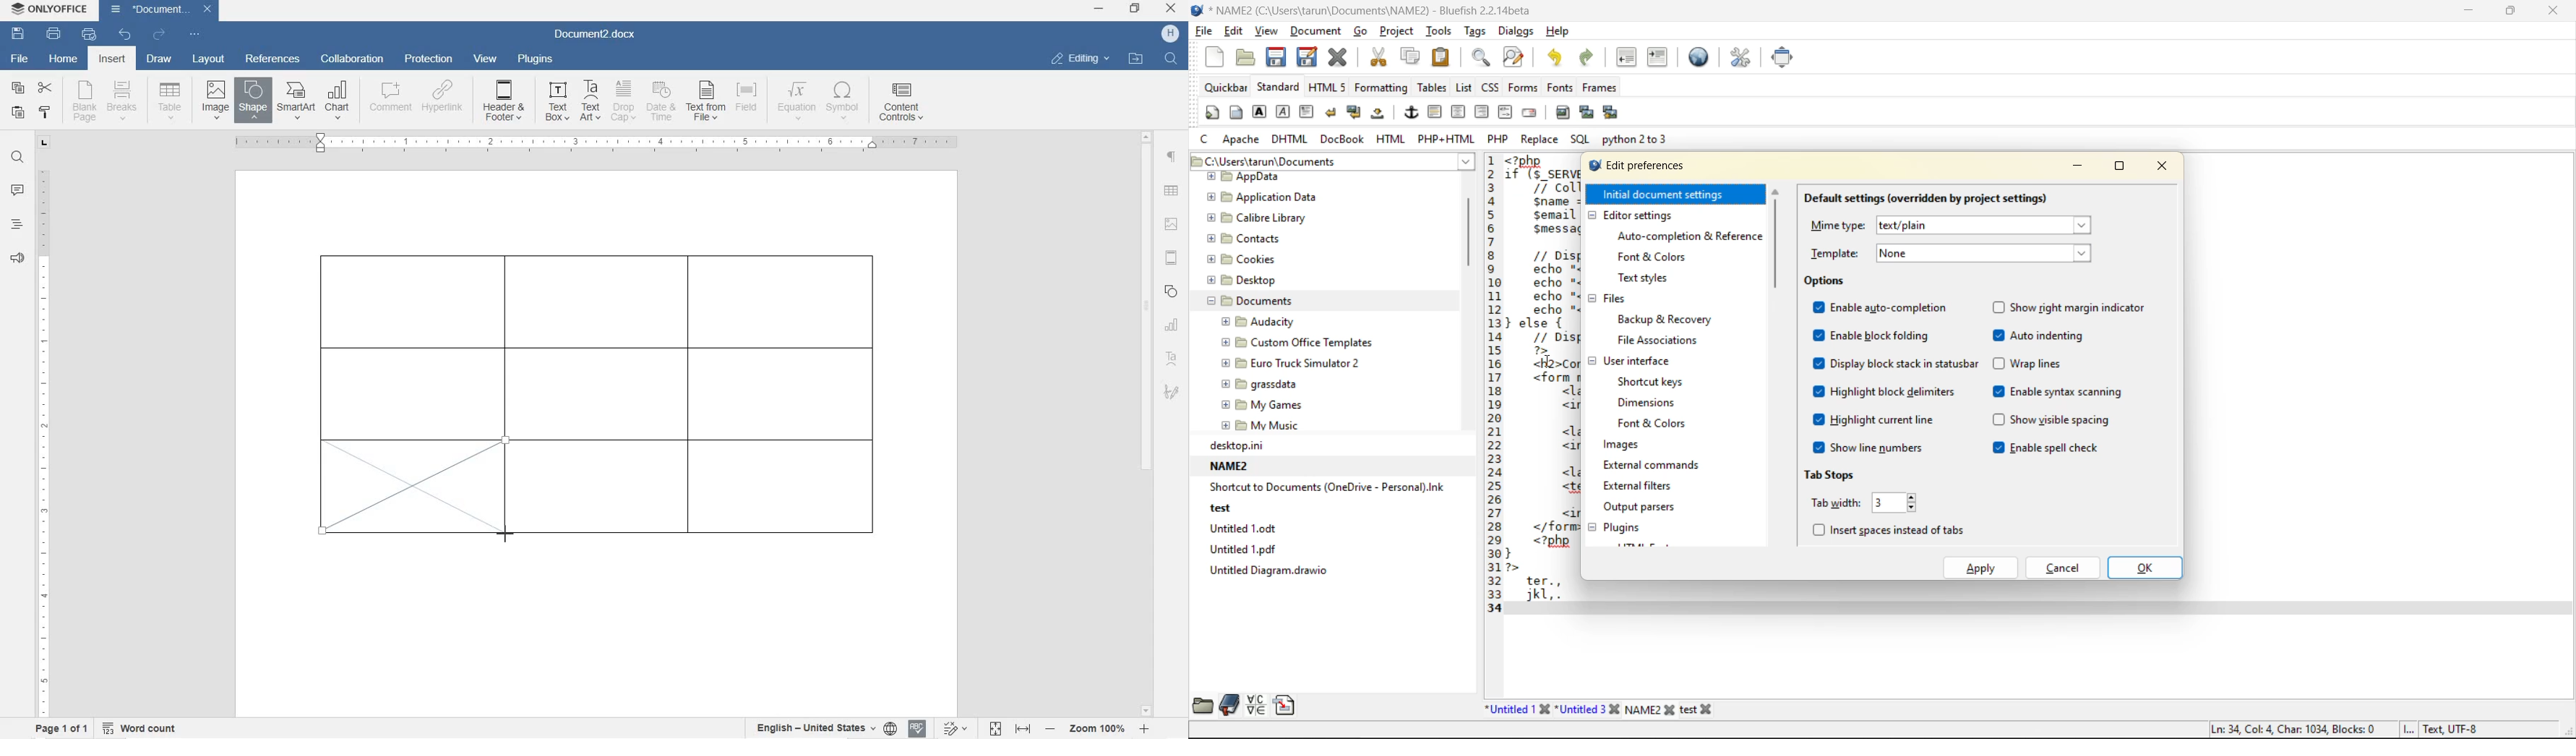  What do you see at coordinates (918, 730) in the screenshot?
I see `spell check` at bounding box center [918, 730].